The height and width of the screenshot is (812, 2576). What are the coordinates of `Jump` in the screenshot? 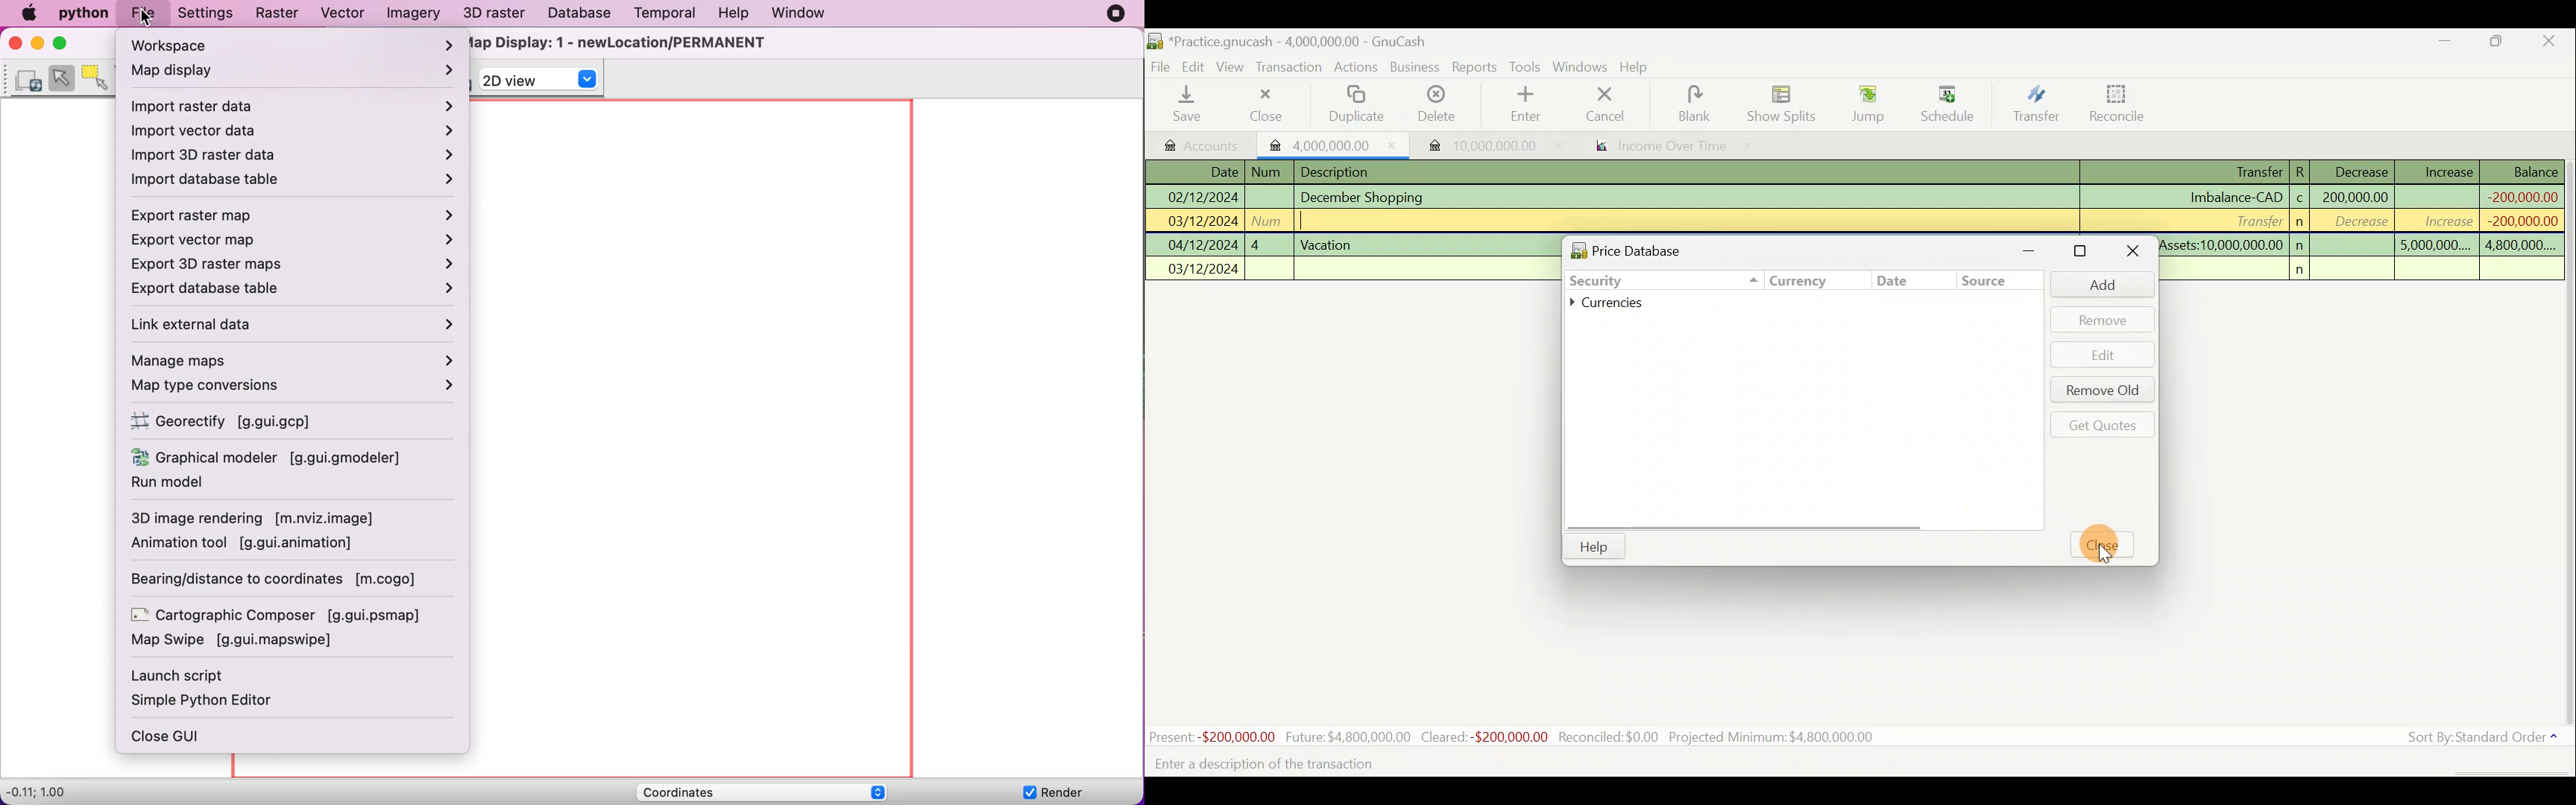 It's located at (1862, 104).